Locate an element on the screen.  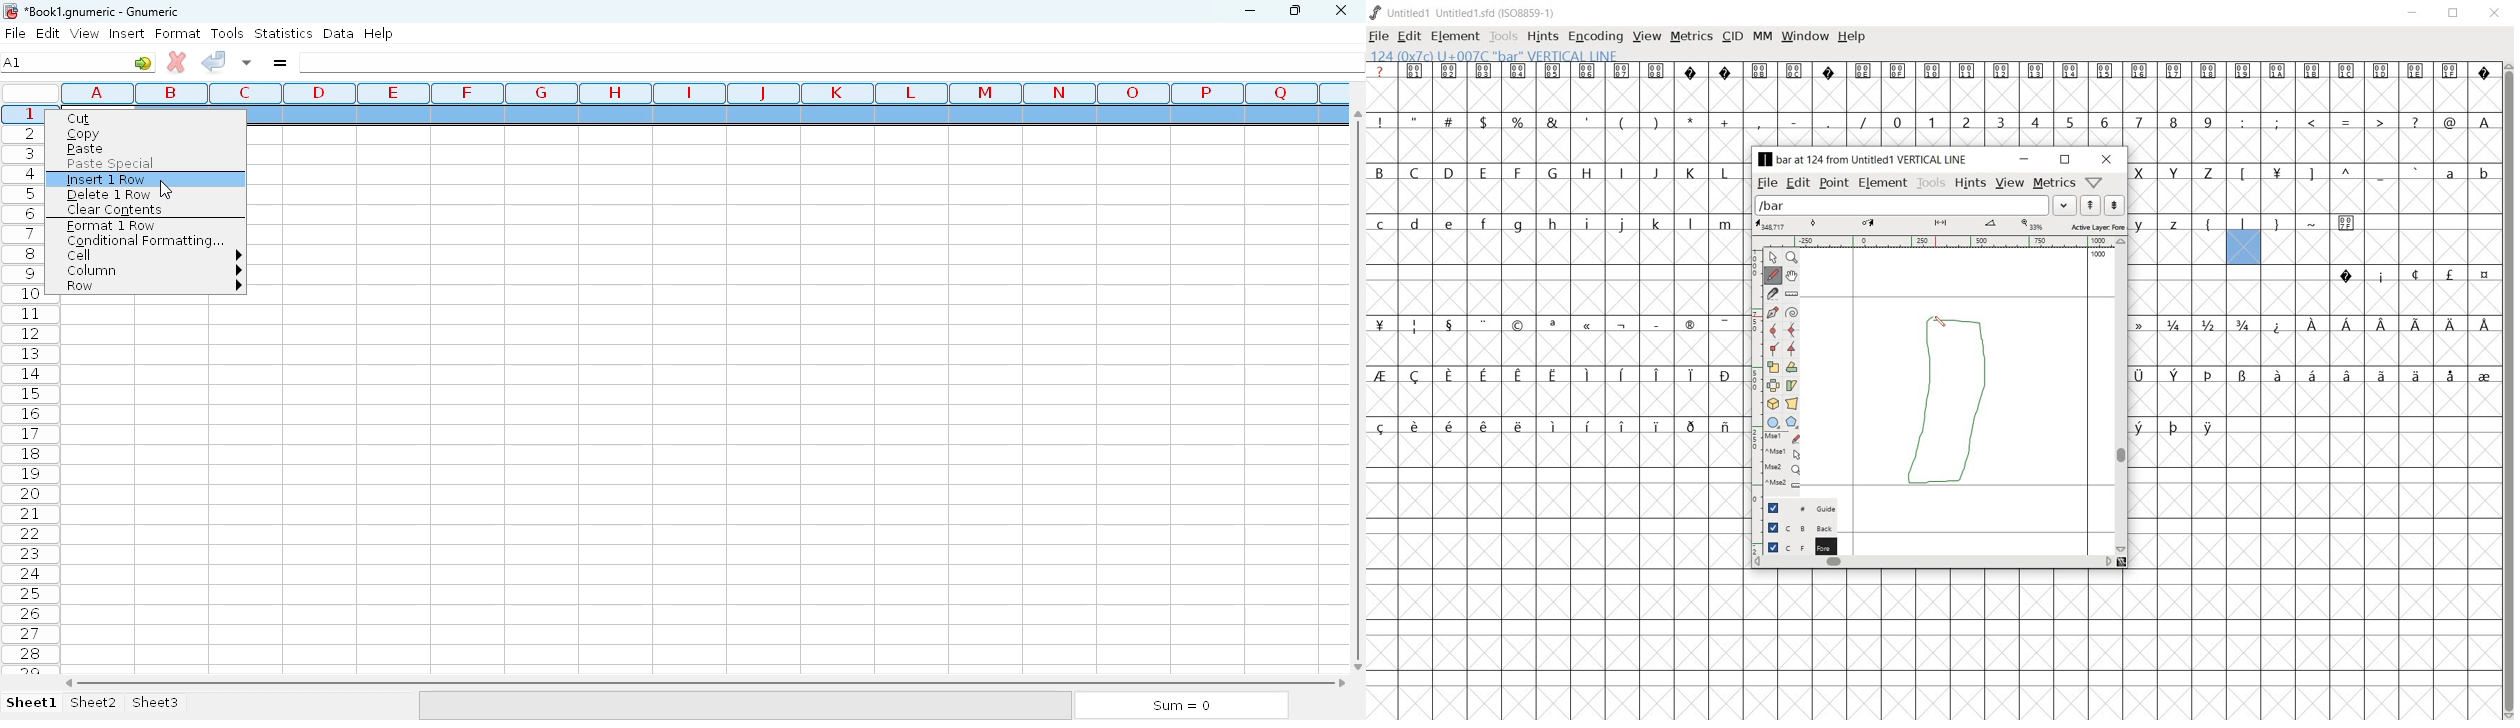
Rotate the selection is located at coordinates (1793, 367).